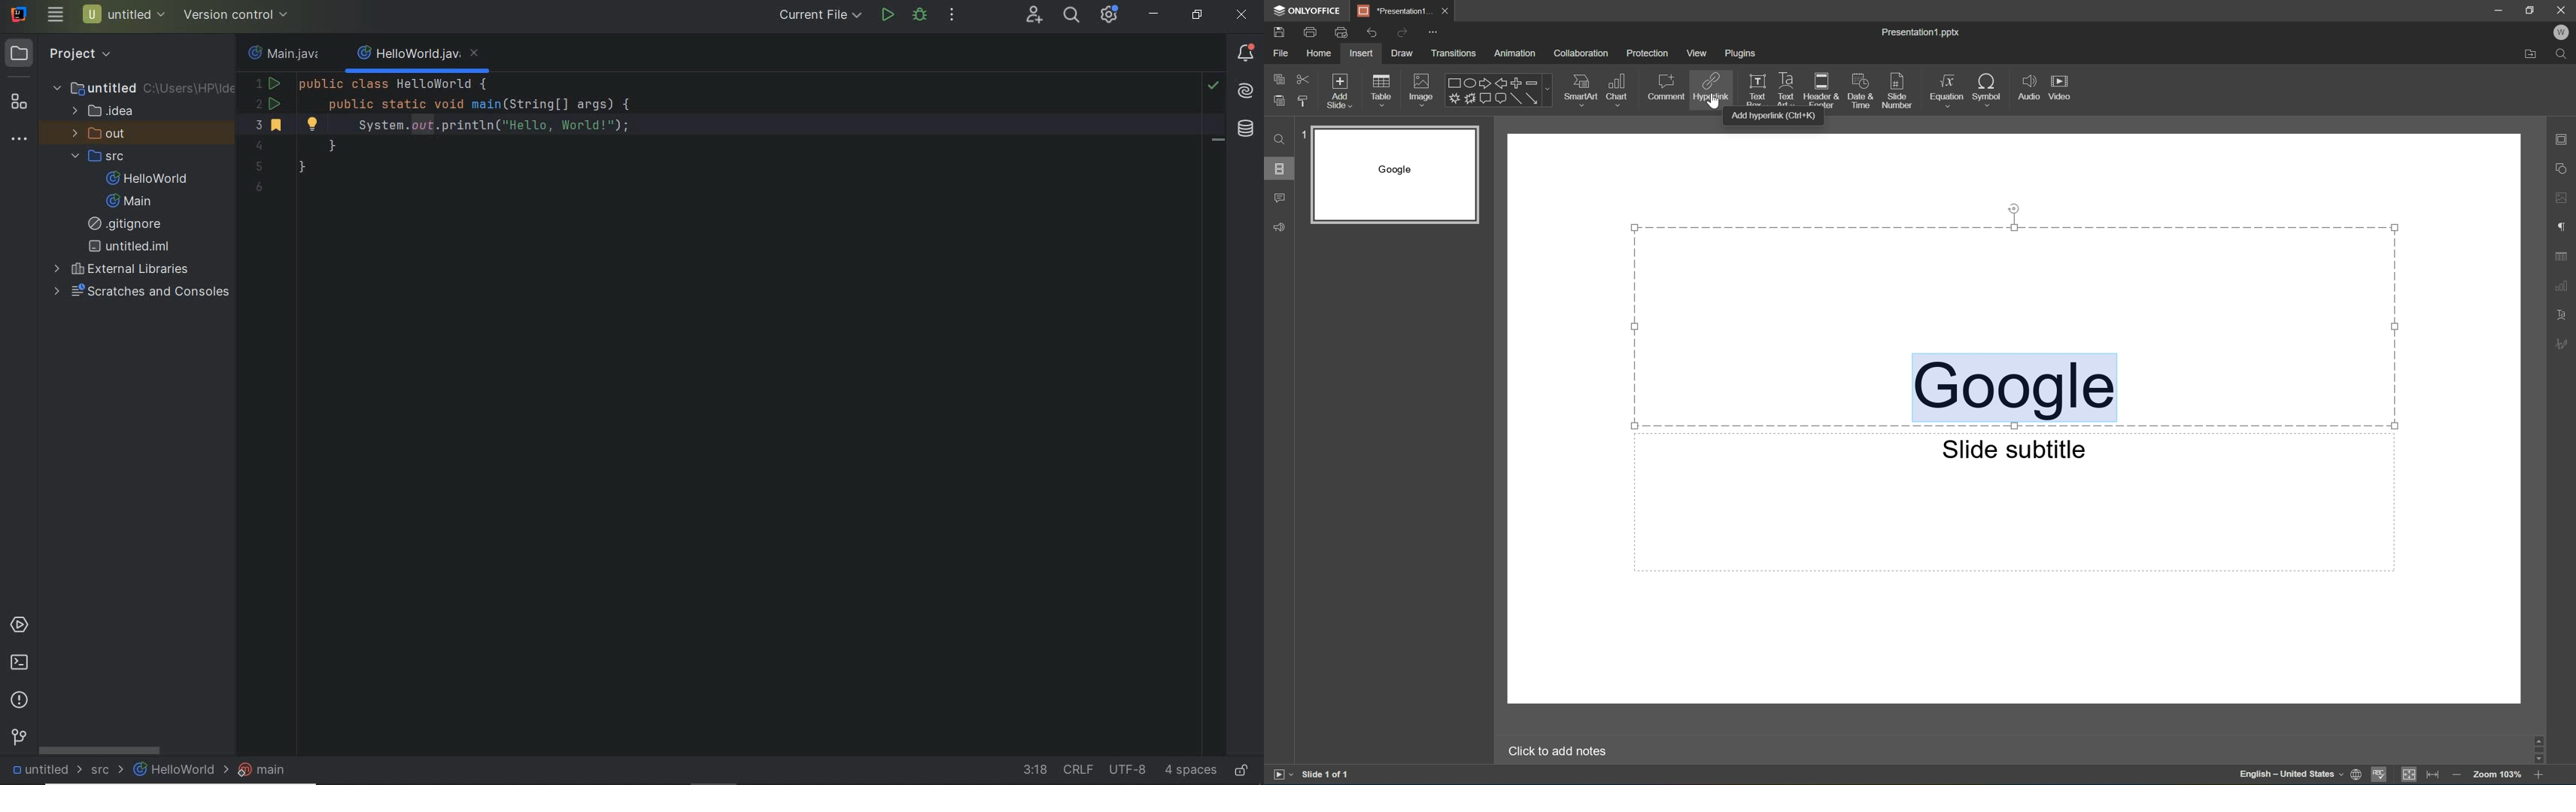  What do you see at coordinates (1648, 53) in the screenshot?
I see `Protection` at bounding box center [1648, 53].